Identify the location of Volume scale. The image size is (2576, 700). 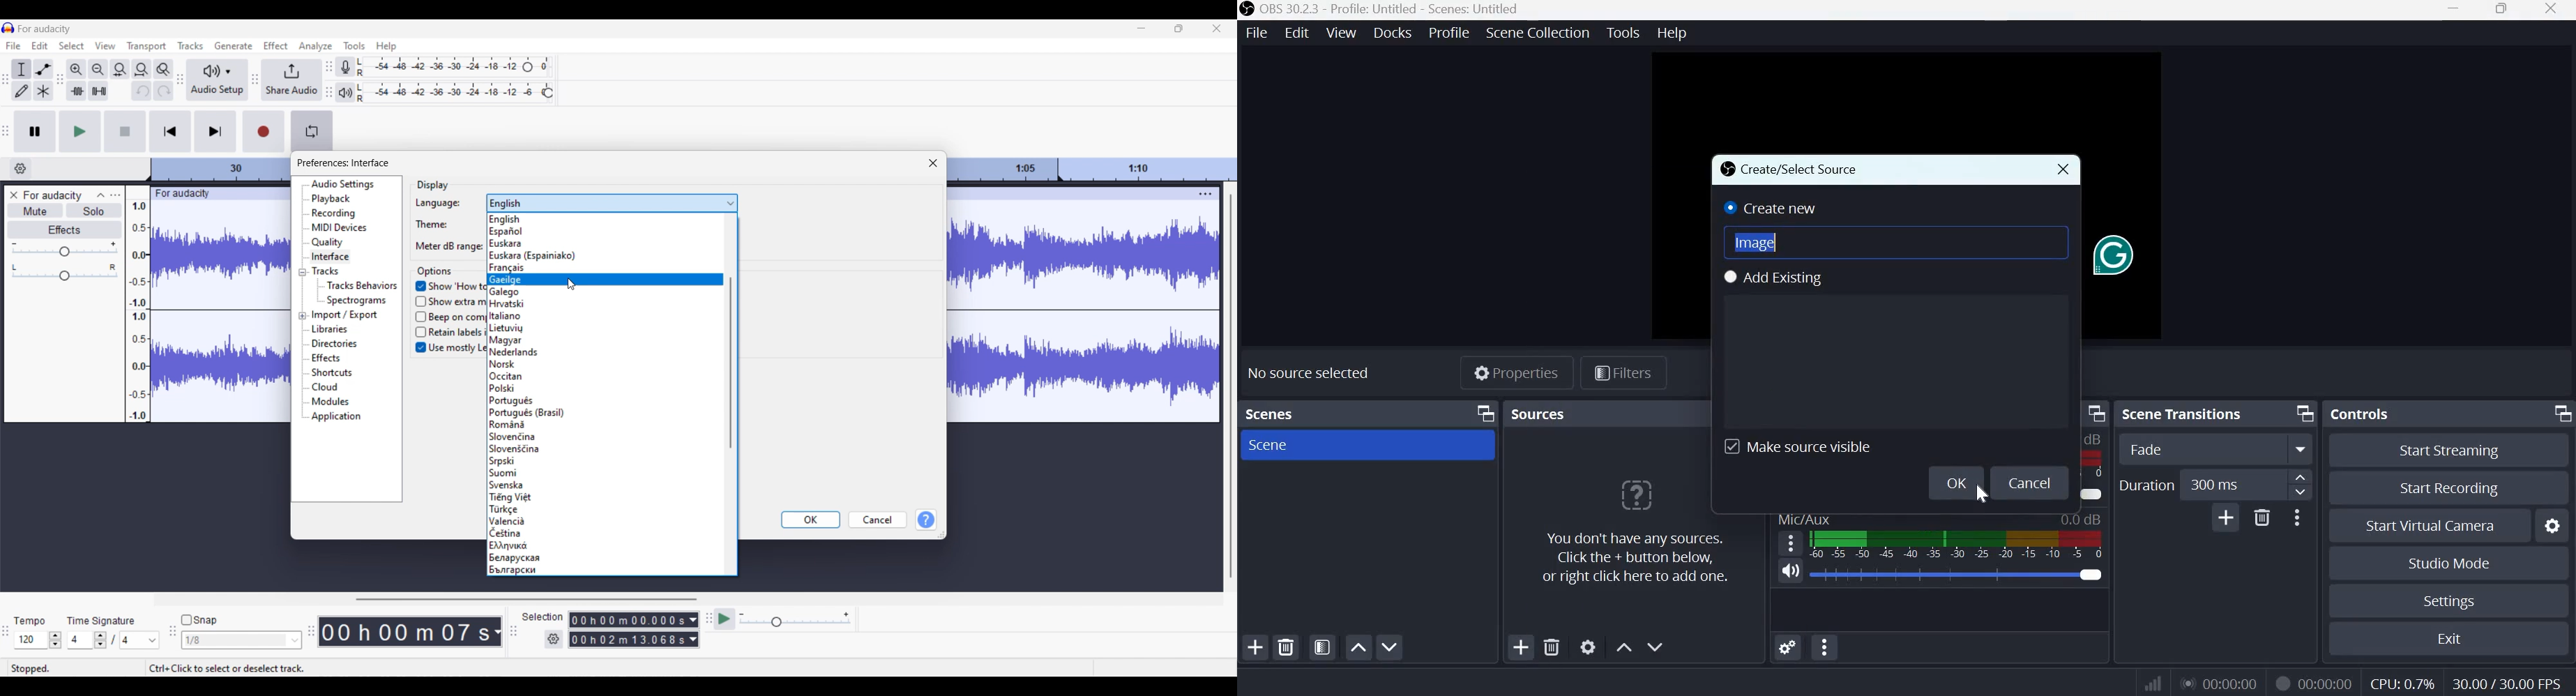
(64, 249).